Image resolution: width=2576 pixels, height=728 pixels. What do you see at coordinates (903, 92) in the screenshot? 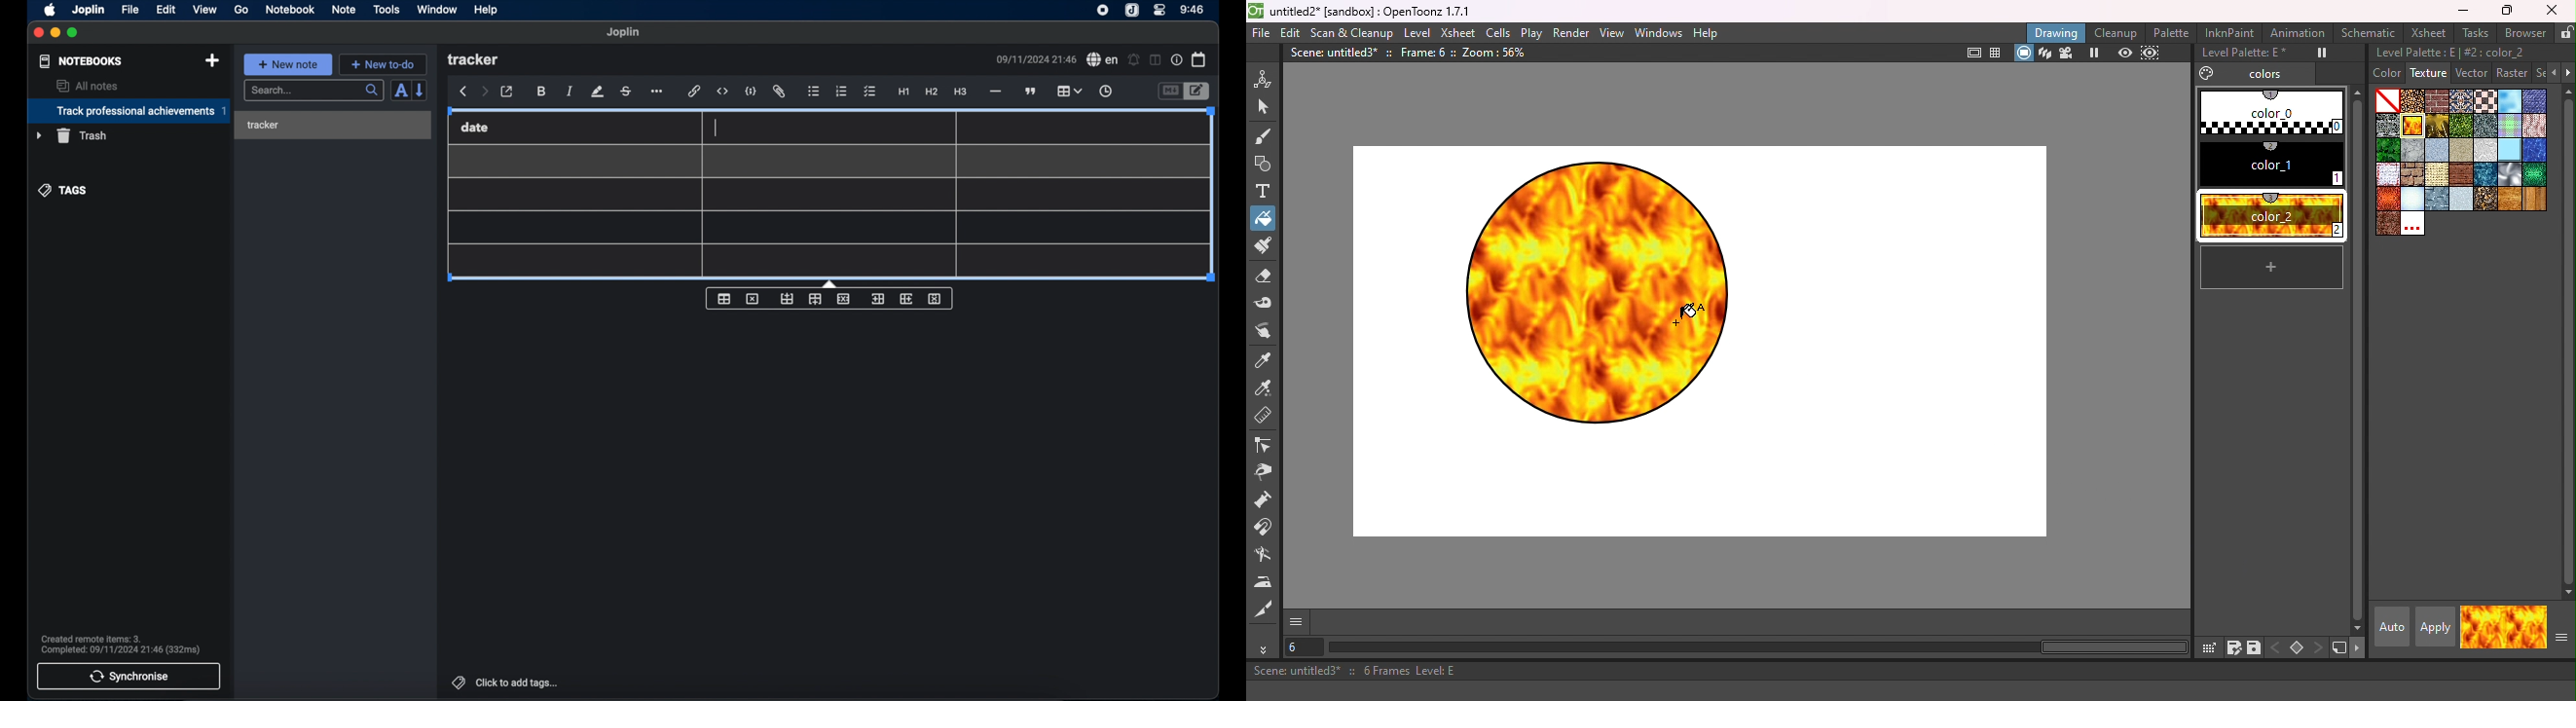
I see `heading 1` at bounding box center [903, 92].